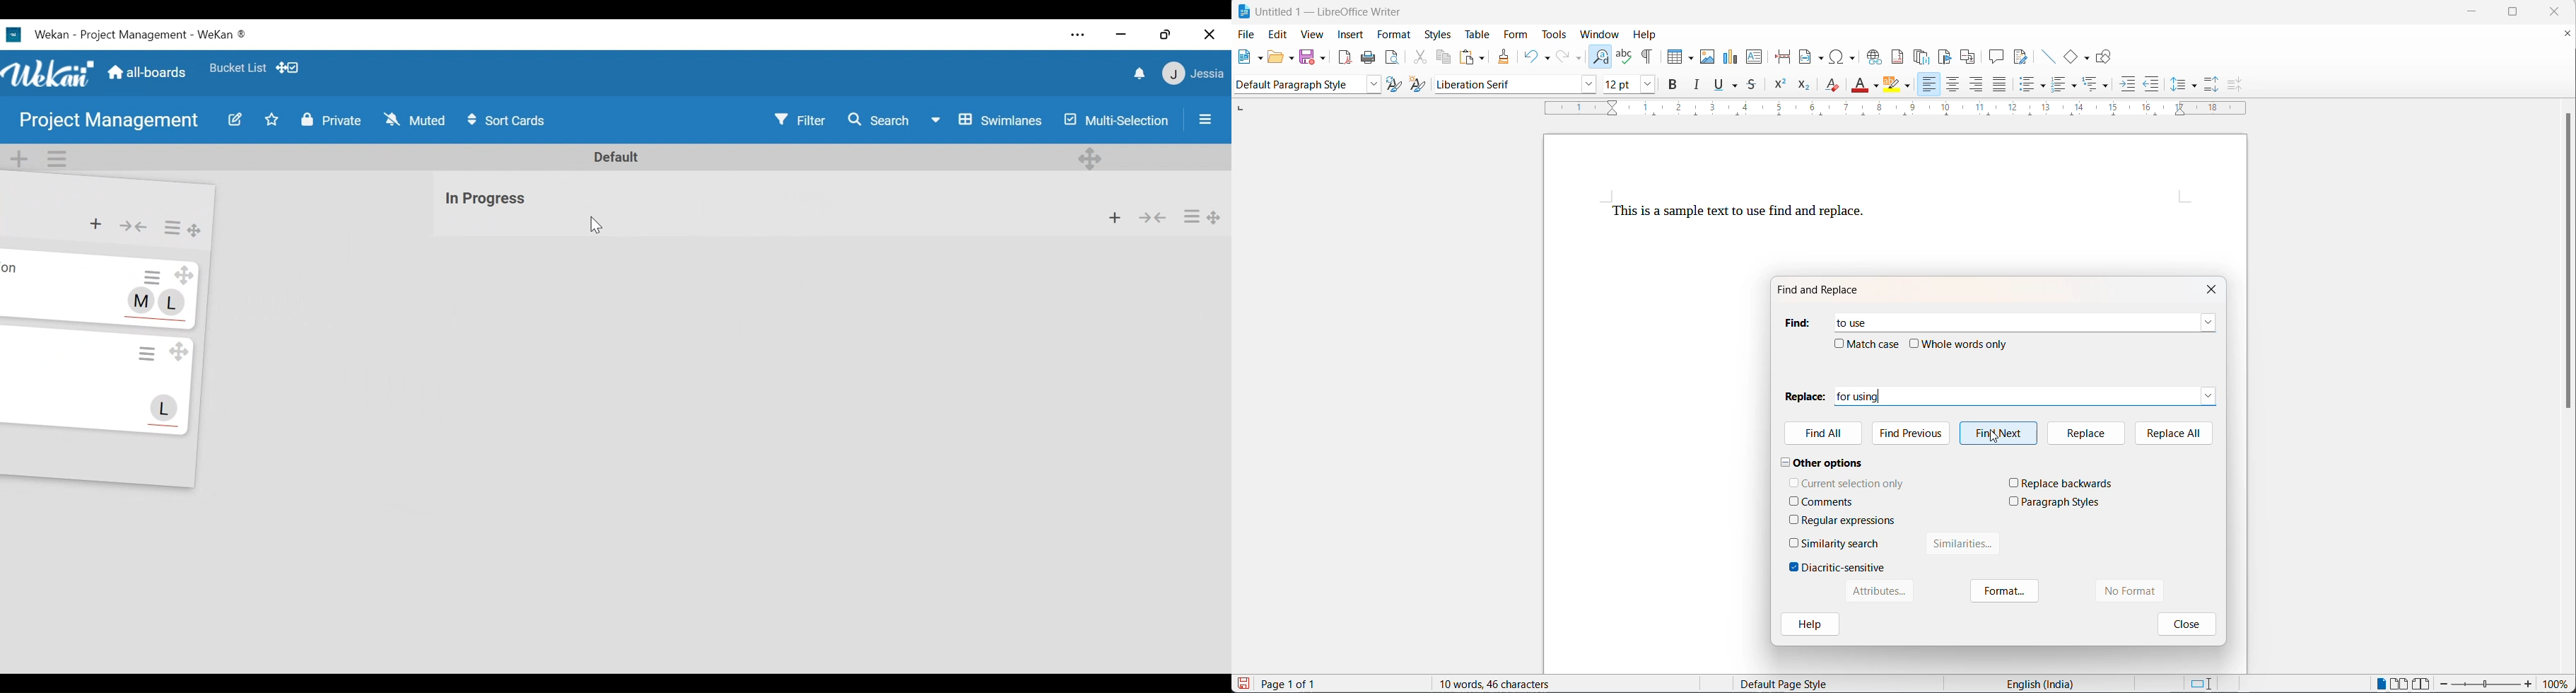 The width and height of the screenshot is (2576, 700). I want to click on no format, so click(2145, 591).